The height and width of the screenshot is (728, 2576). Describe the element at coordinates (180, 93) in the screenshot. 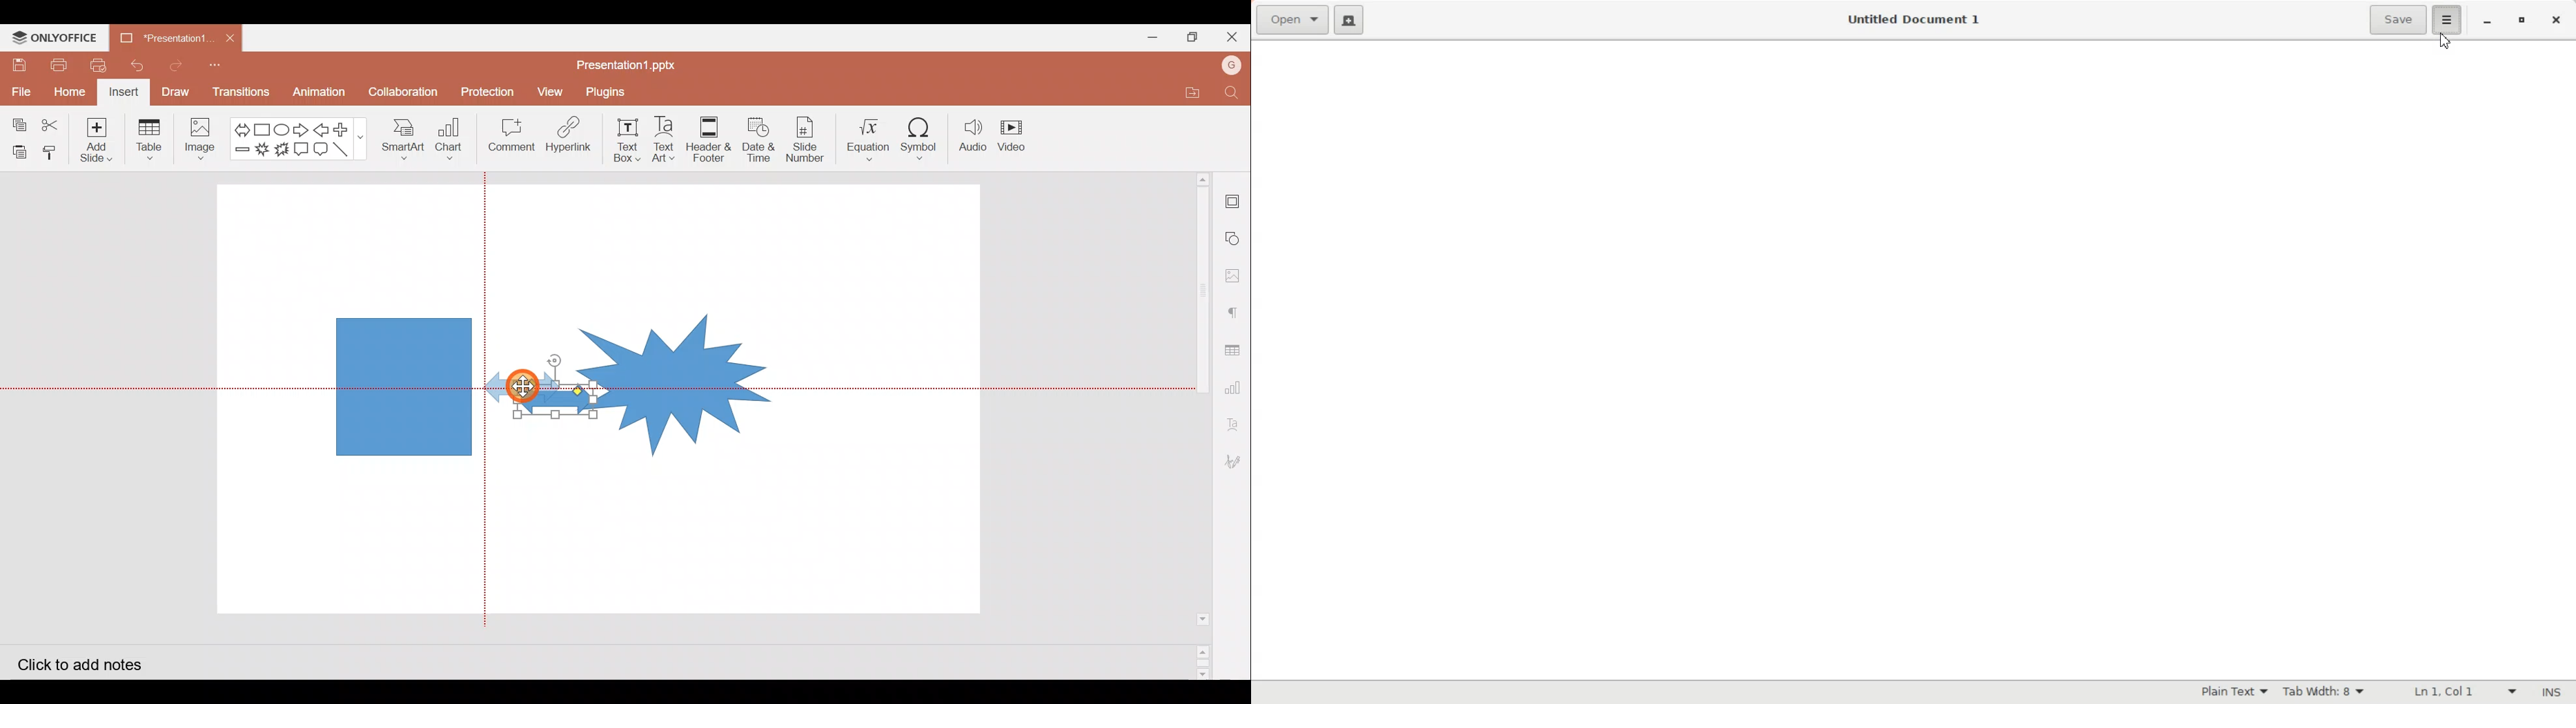

I see `Draw` at that location.